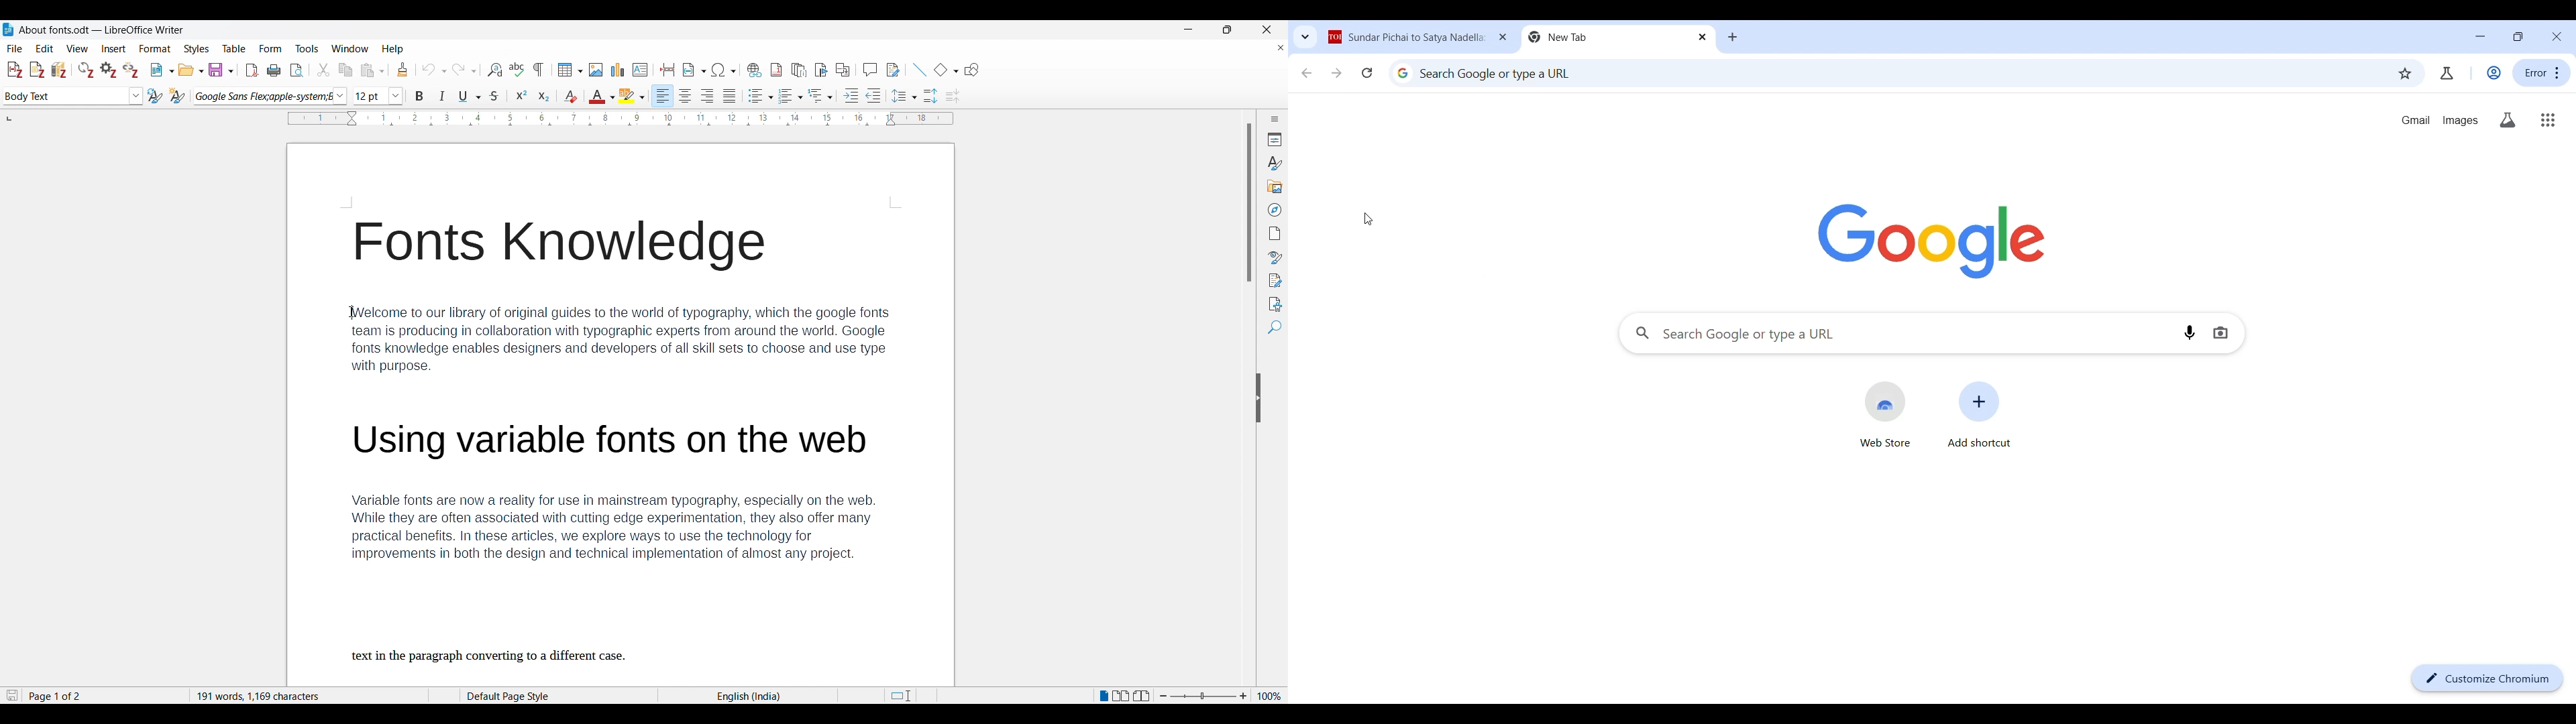  What do you see at coordinates (271, 95) in the screenshot?
I see `Font options` at bounding box center [271, 95].